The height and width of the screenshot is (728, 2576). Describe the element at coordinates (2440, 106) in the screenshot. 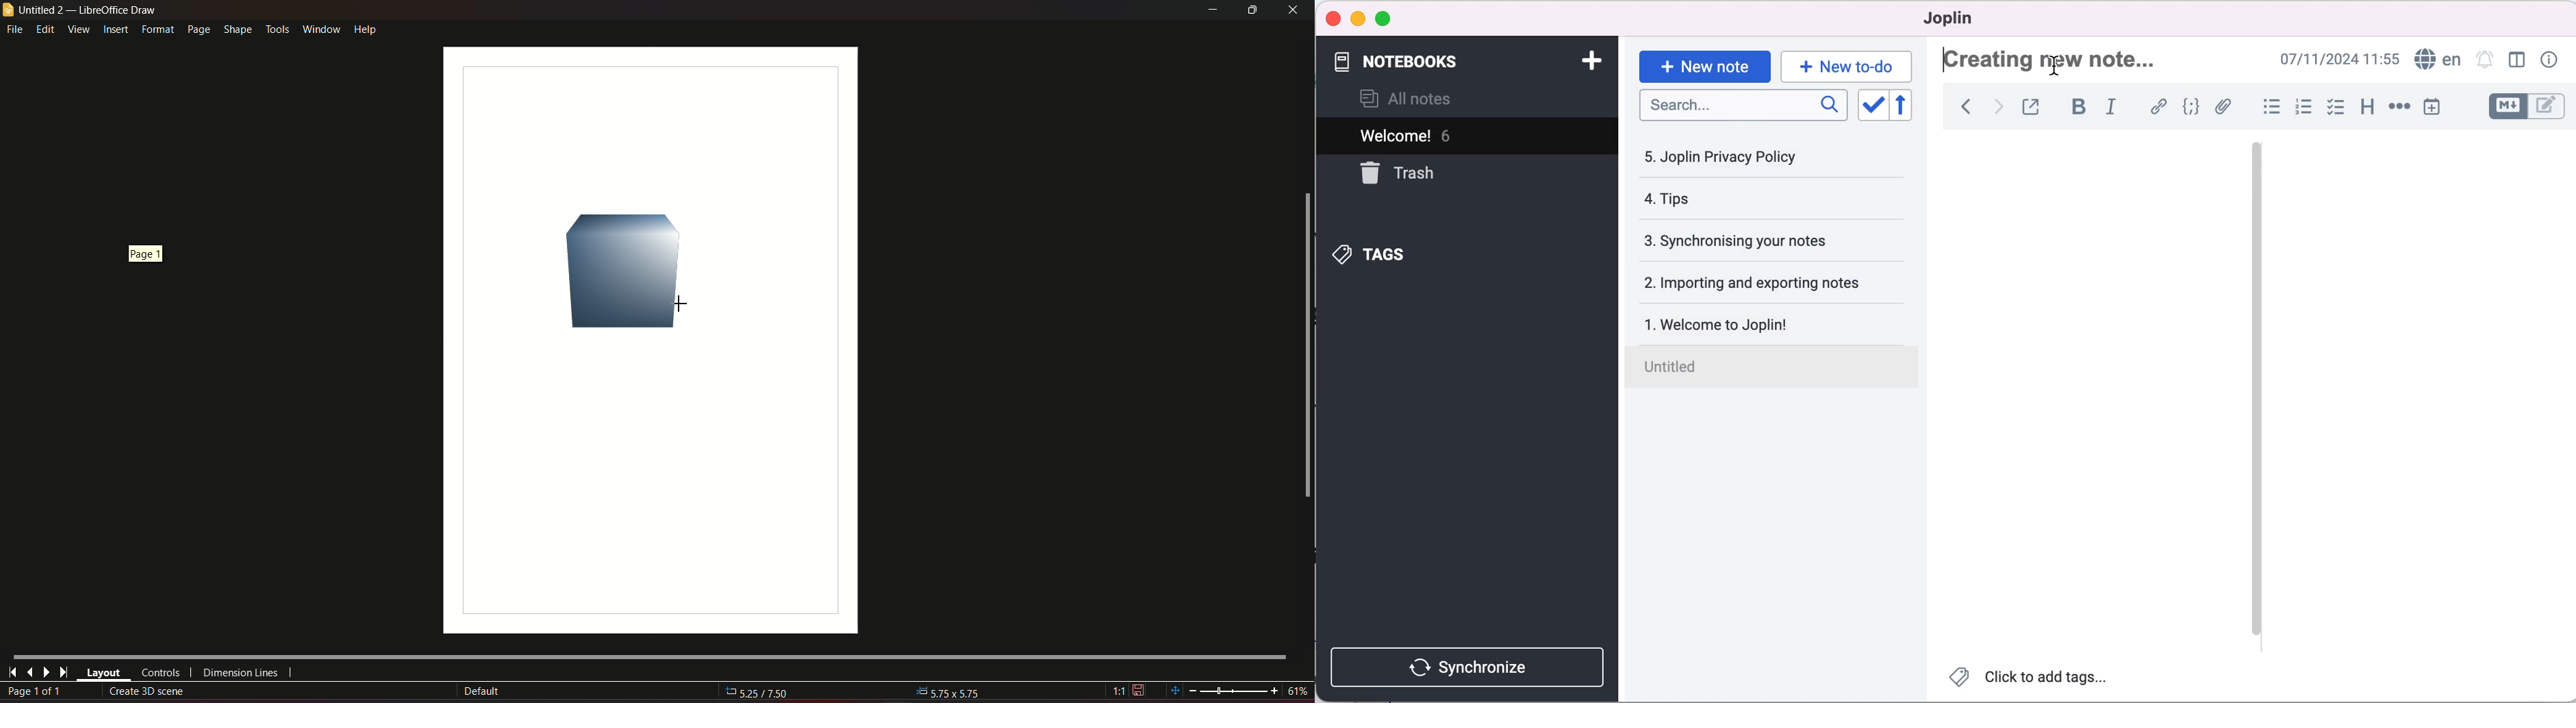

I see `insert time` at that location.